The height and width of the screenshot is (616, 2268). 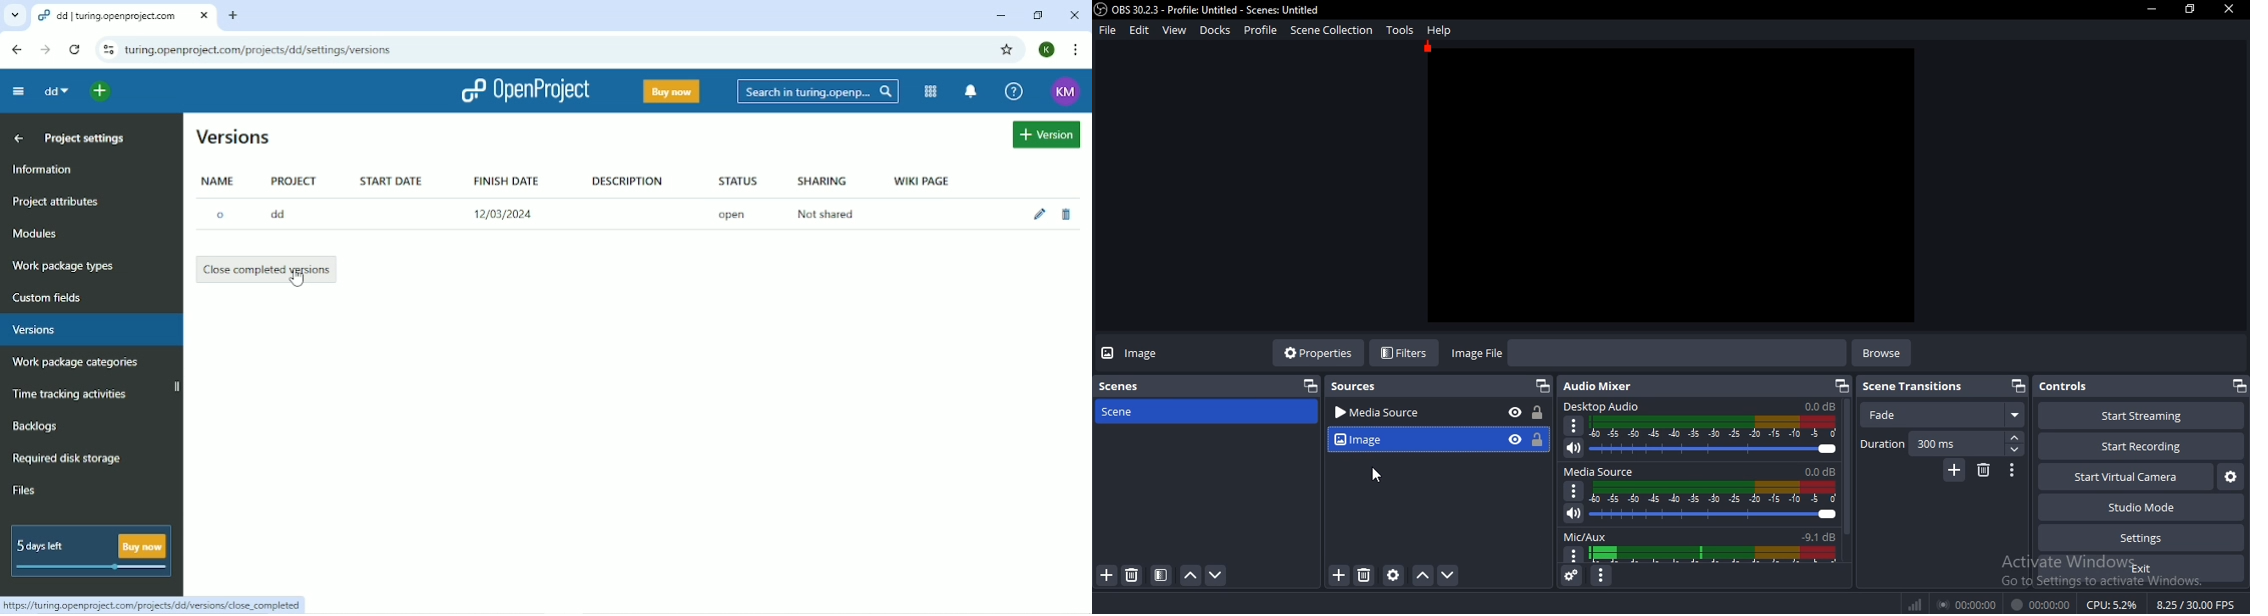 I want to click on duration, so click(x=1883, y=443).